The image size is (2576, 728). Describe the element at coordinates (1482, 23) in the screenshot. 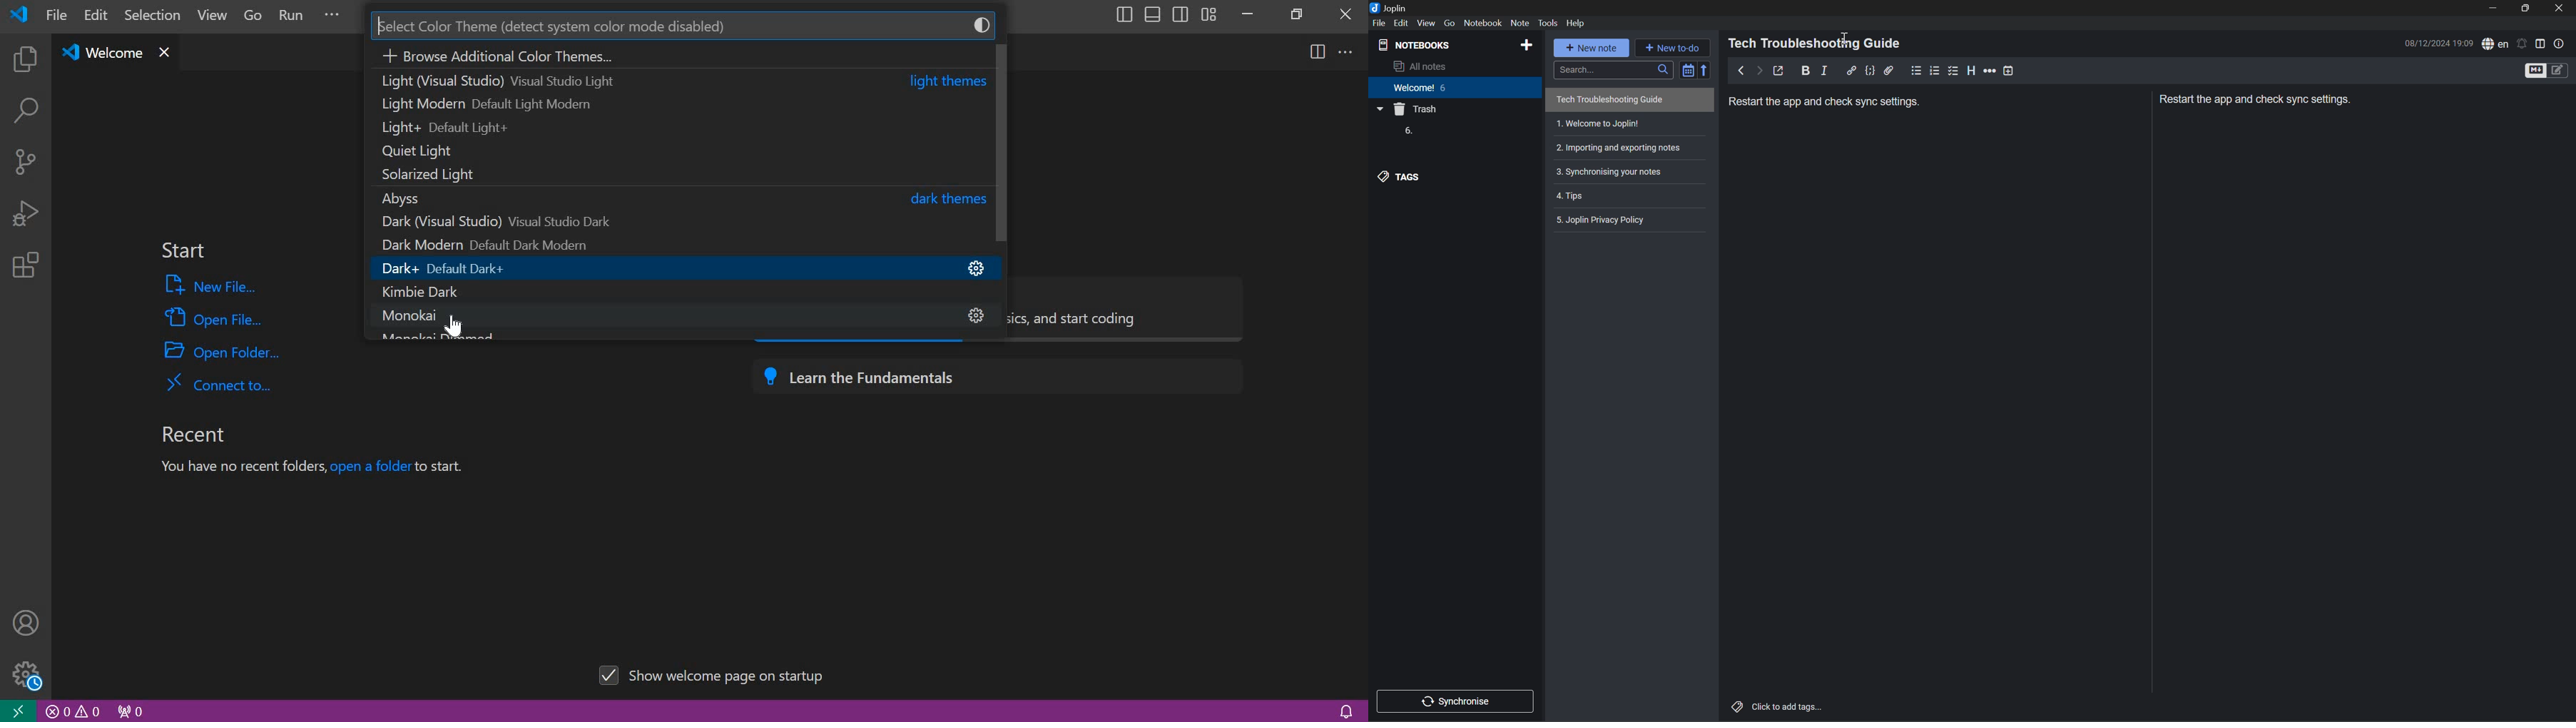

I see `Notebook` at that location.